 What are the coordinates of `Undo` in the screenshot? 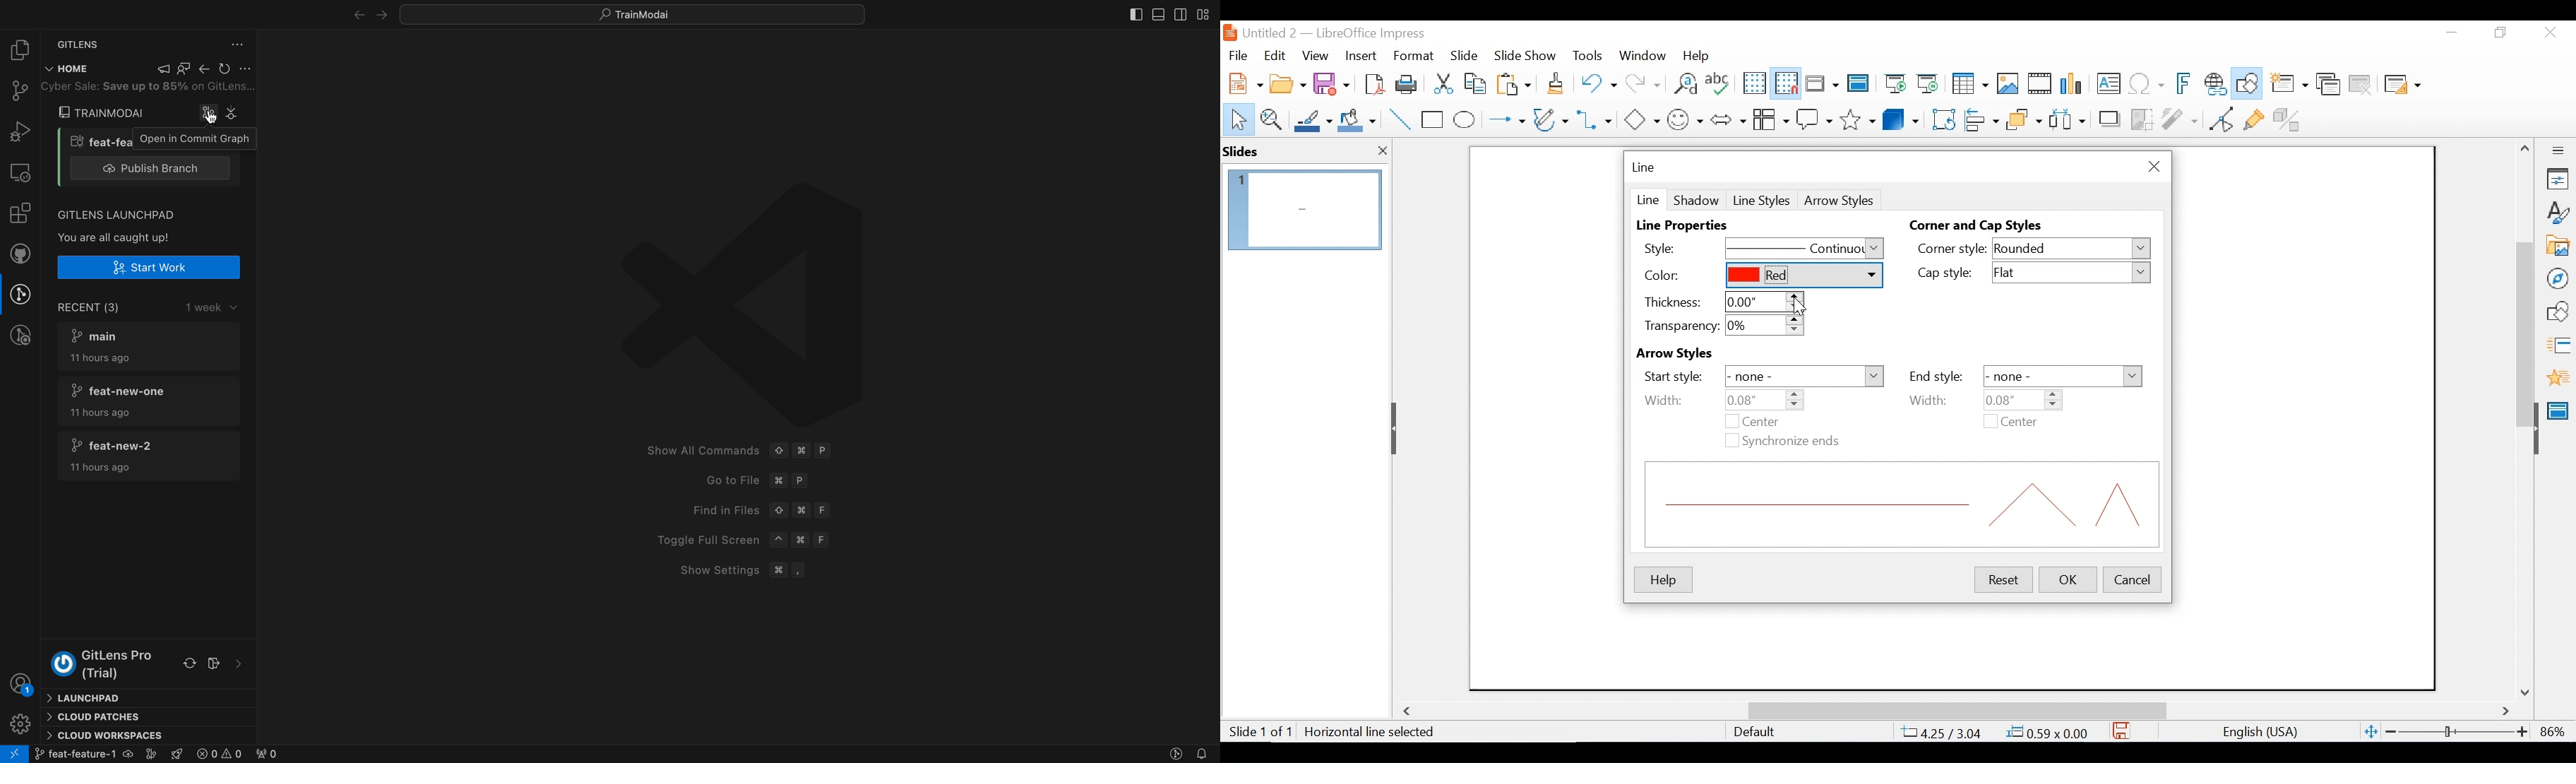 It's located at (1597, 82).